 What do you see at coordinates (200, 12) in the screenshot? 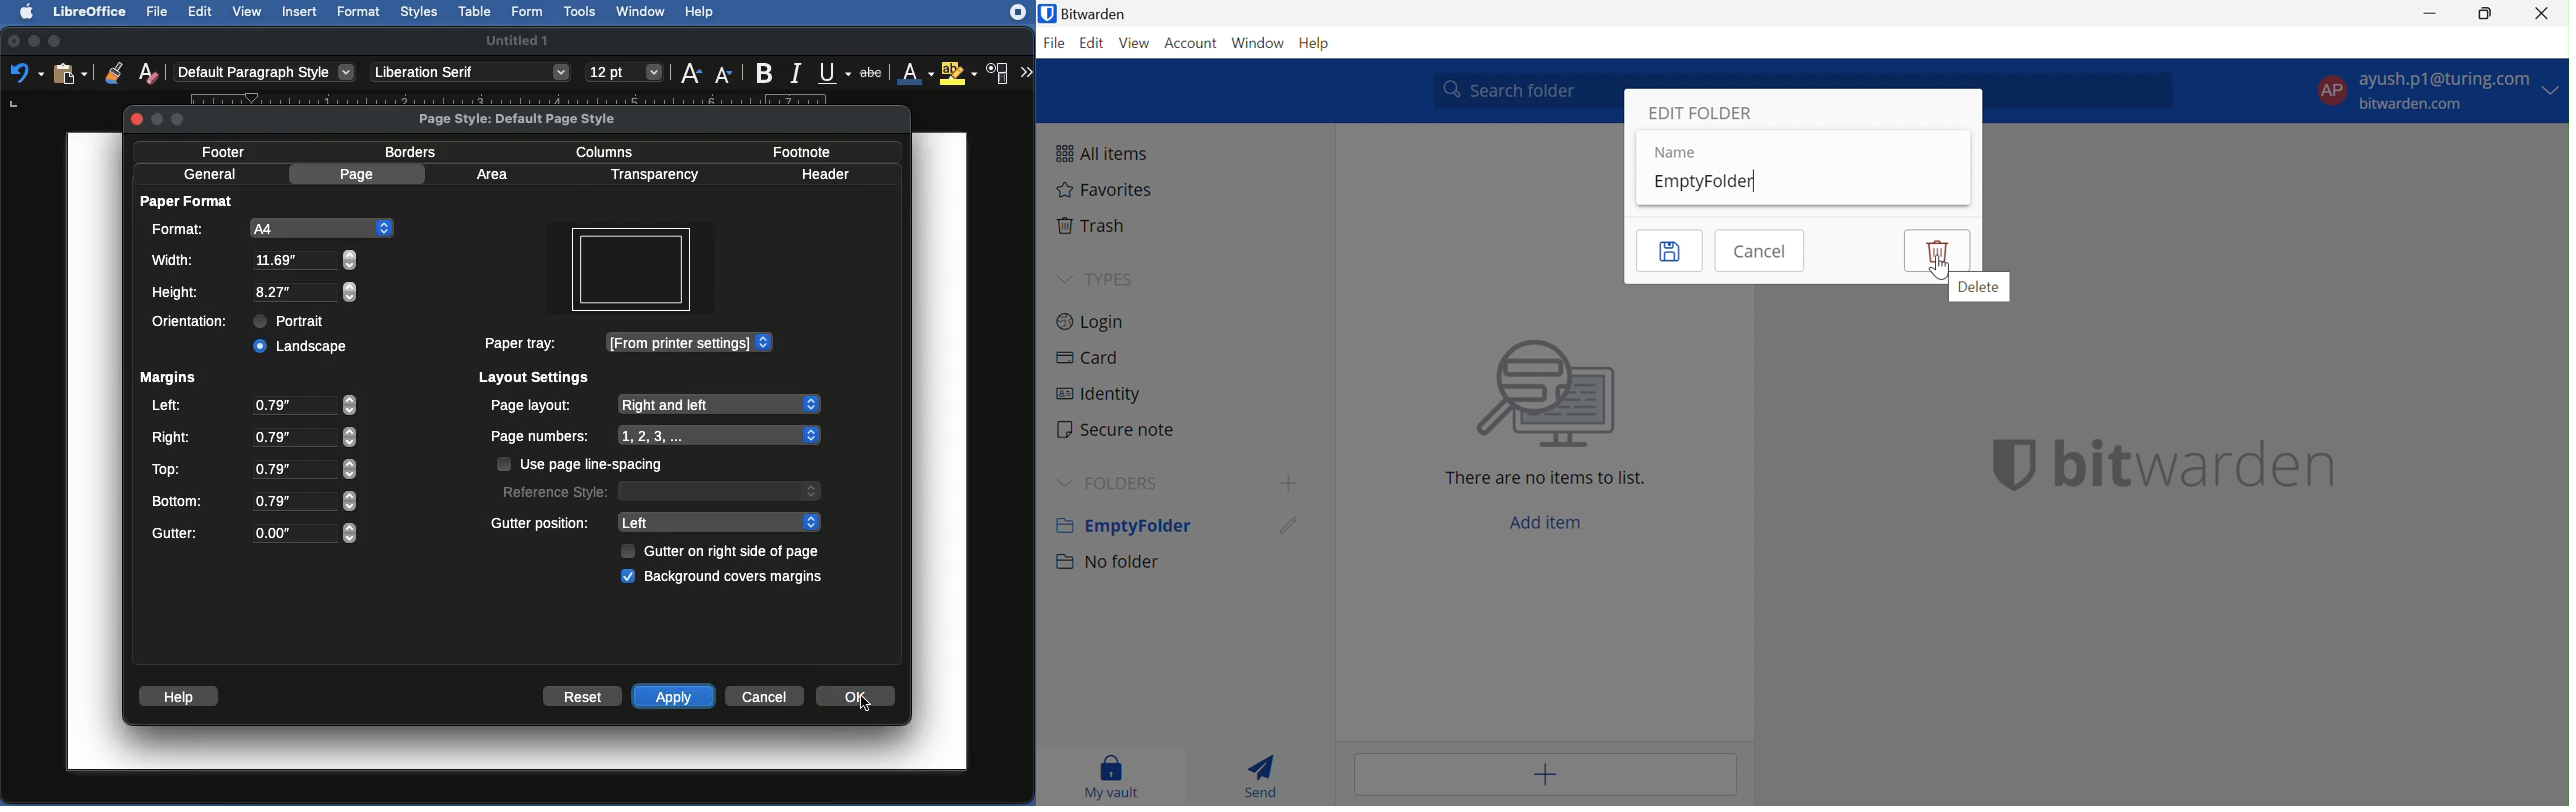
I see `Edit` at bounding box center [200, 12].